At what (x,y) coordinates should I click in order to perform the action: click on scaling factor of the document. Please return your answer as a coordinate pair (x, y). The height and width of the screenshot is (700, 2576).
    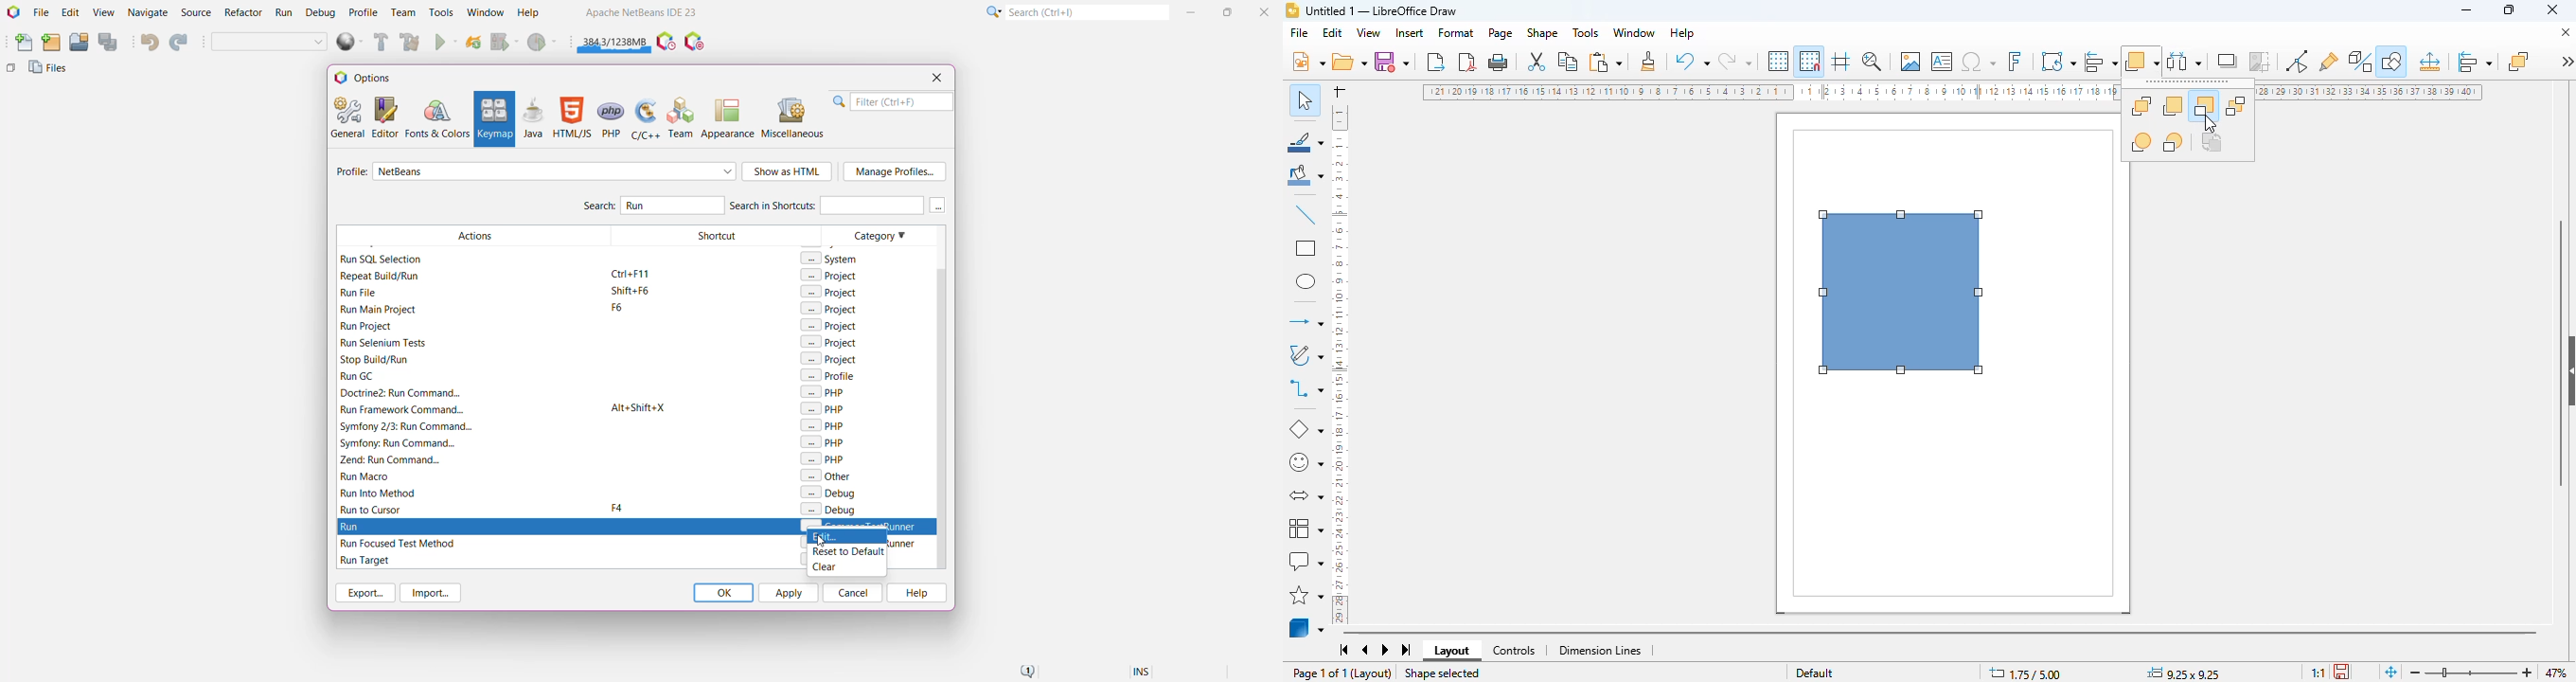
    Looking at the image, I should click on (2318, 672).